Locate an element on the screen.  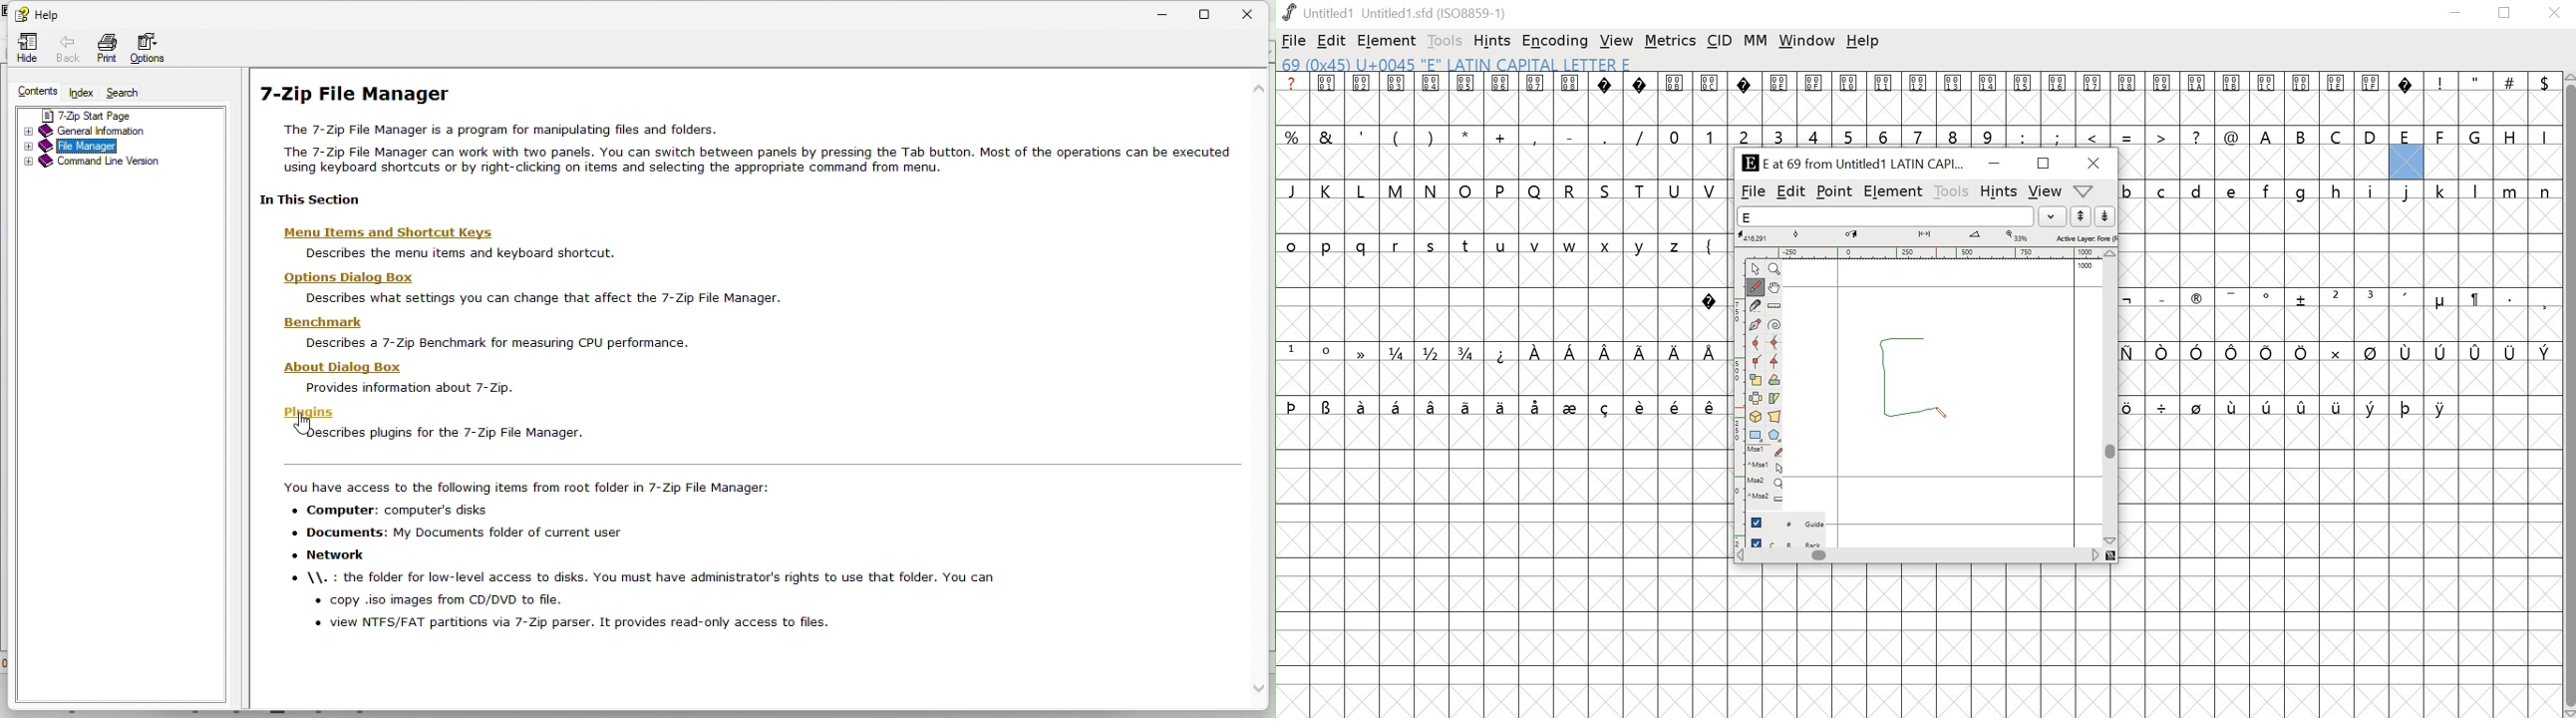
Mouse left button is located at coordinates (1765, 452).